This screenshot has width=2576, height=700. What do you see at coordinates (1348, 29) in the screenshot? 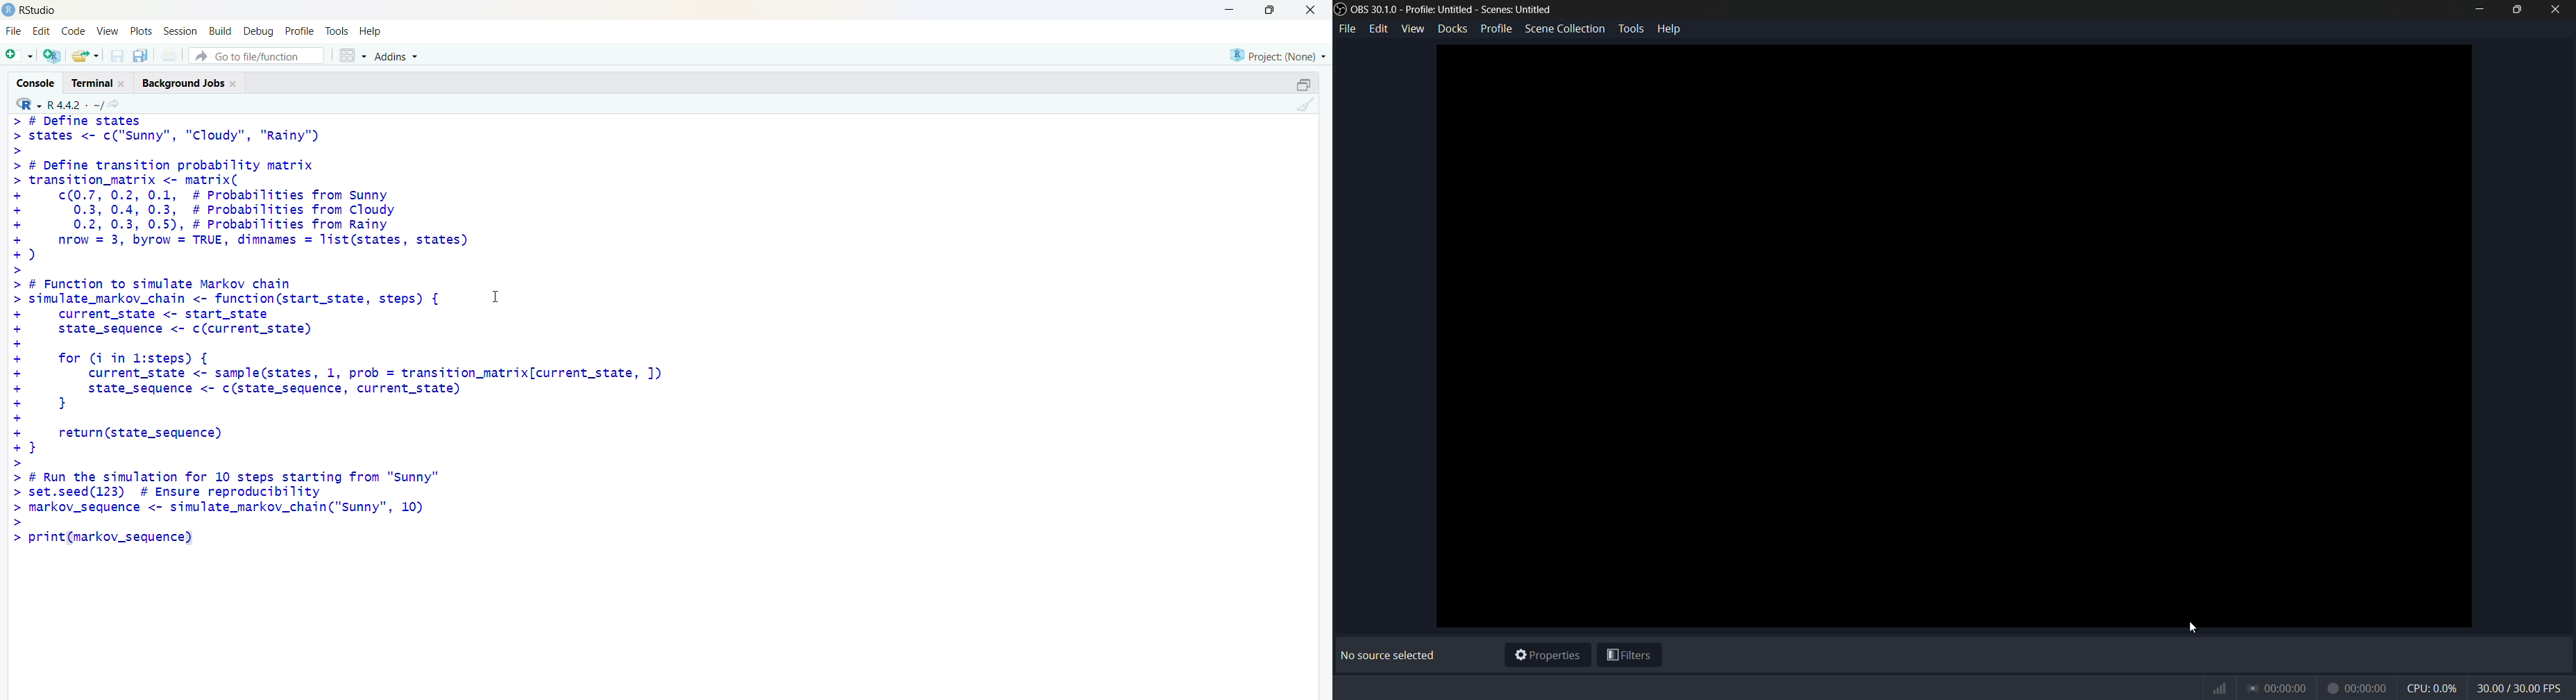
I see `file menu` at bounding box center [1348, 29].